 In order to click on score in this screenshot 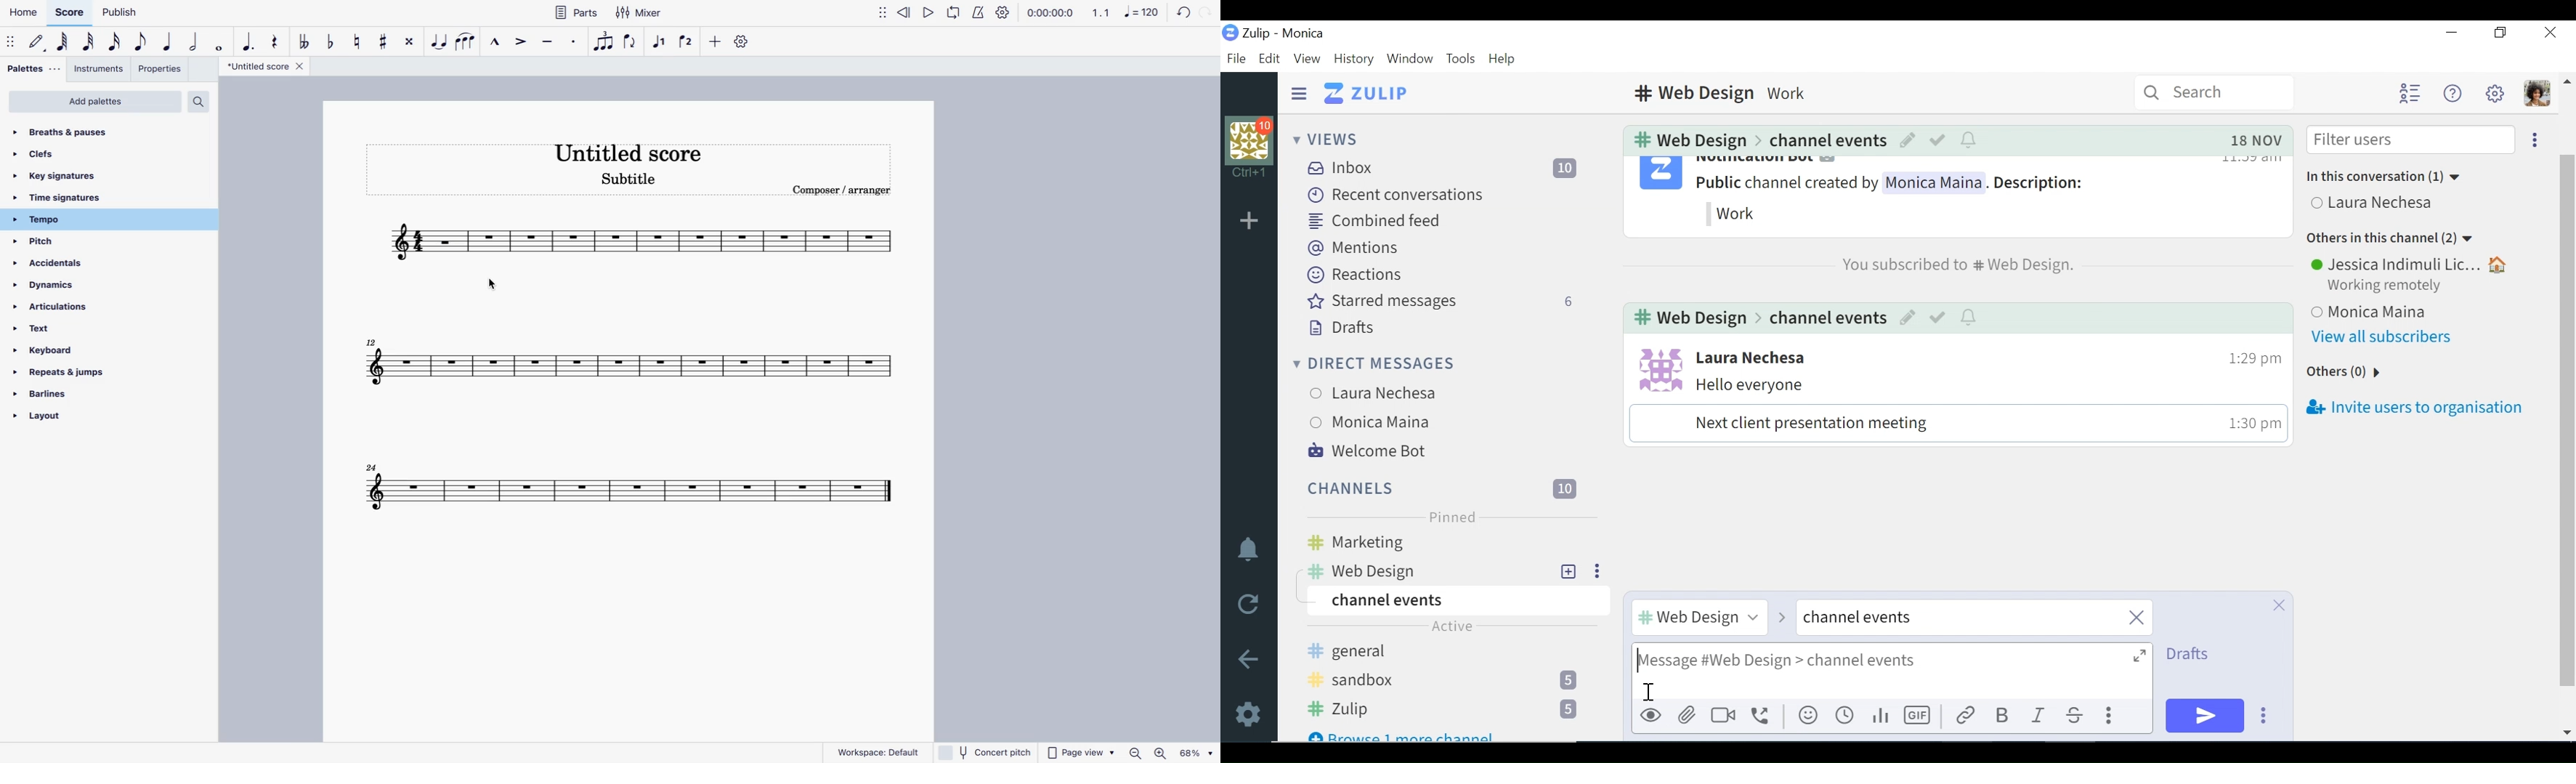, I will do `click(70, 13)`.